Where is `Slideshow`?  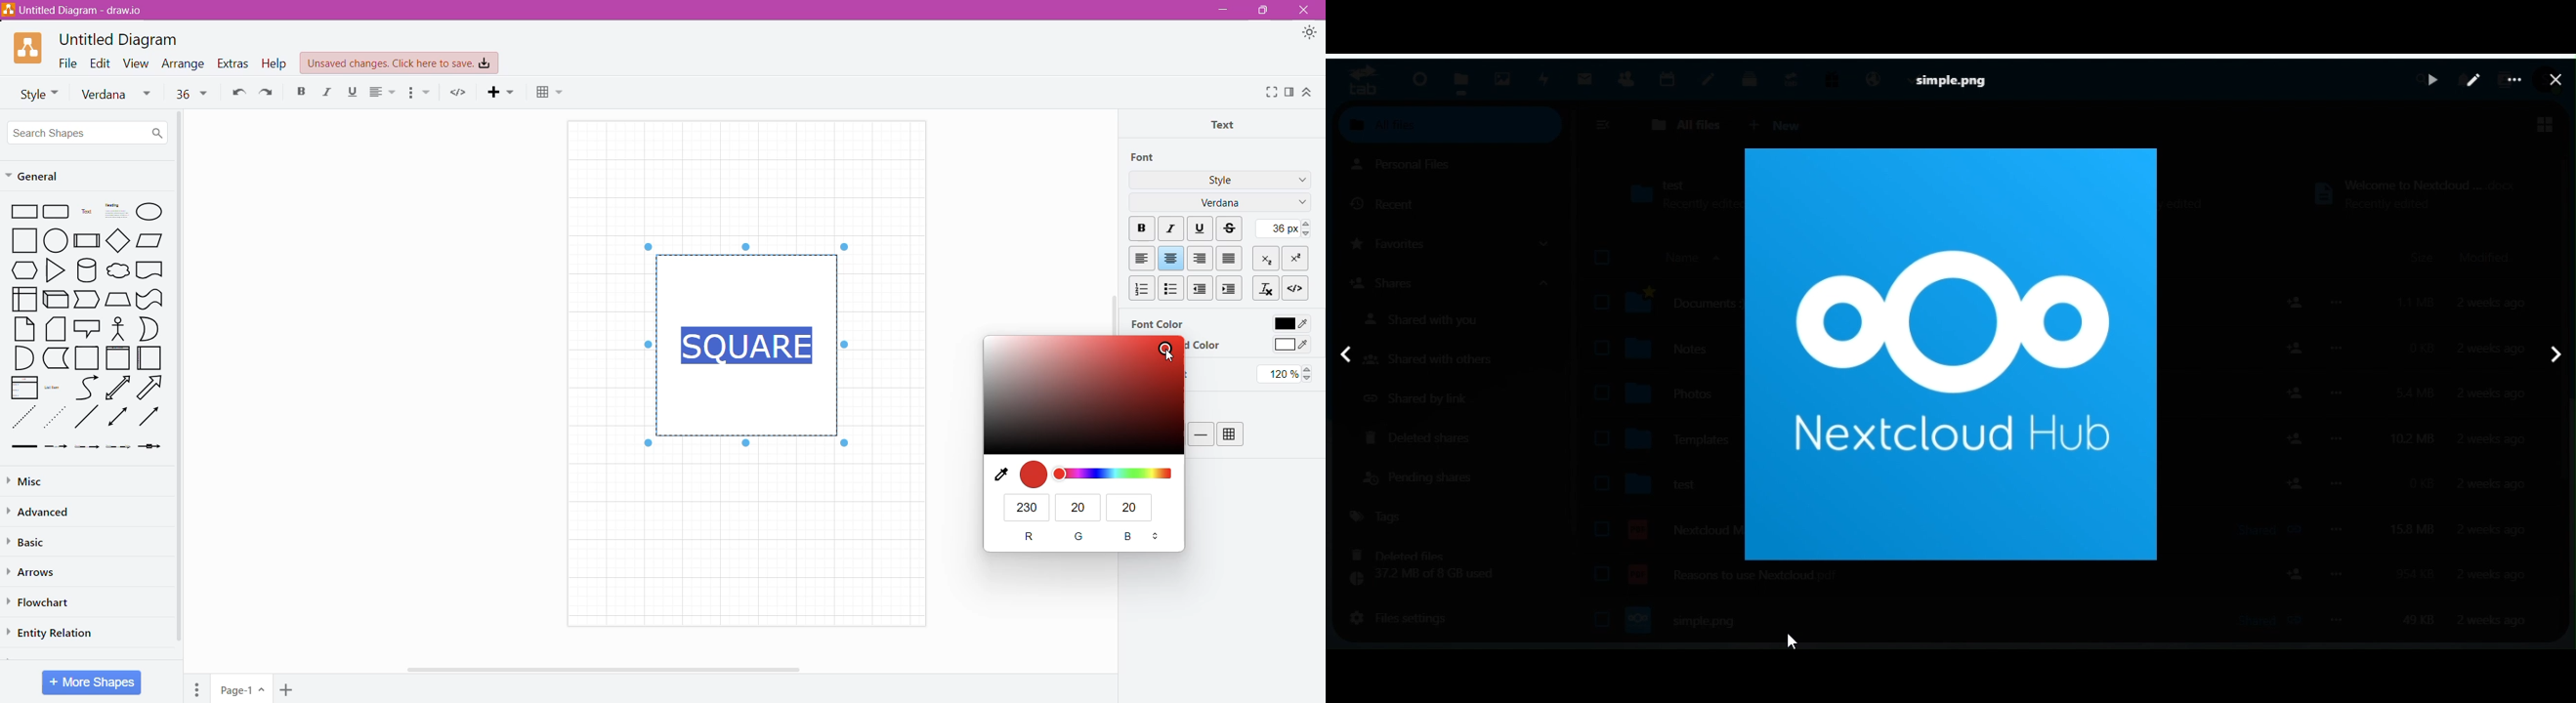
Slideshow is located at coordinates (2431, 79).